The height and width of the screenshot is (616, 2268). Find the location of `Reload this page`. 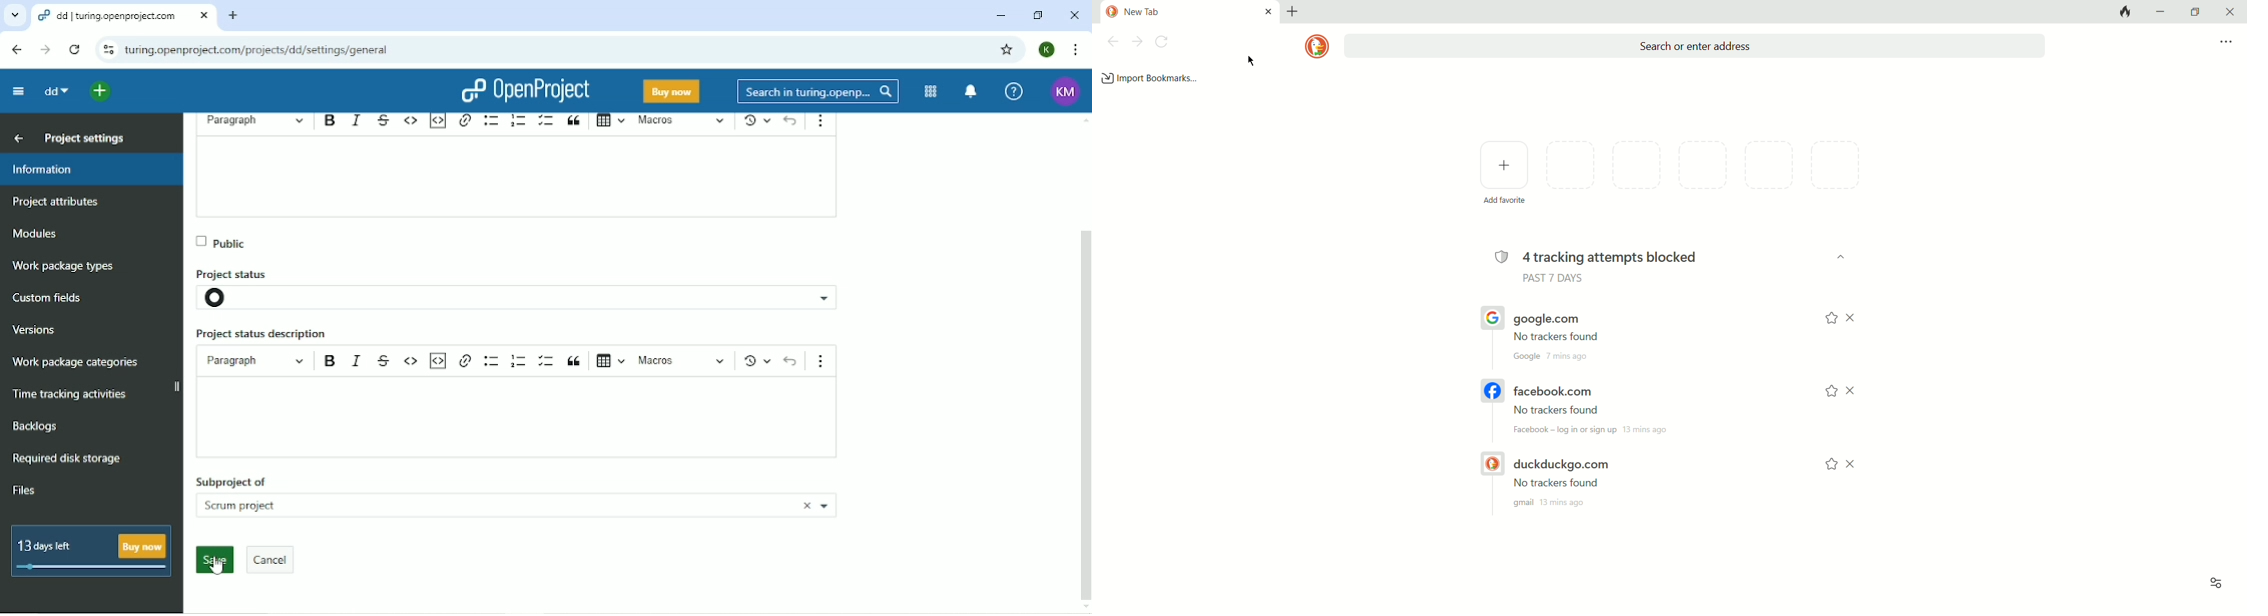

Reload this page is located at coordinates (75, 50).